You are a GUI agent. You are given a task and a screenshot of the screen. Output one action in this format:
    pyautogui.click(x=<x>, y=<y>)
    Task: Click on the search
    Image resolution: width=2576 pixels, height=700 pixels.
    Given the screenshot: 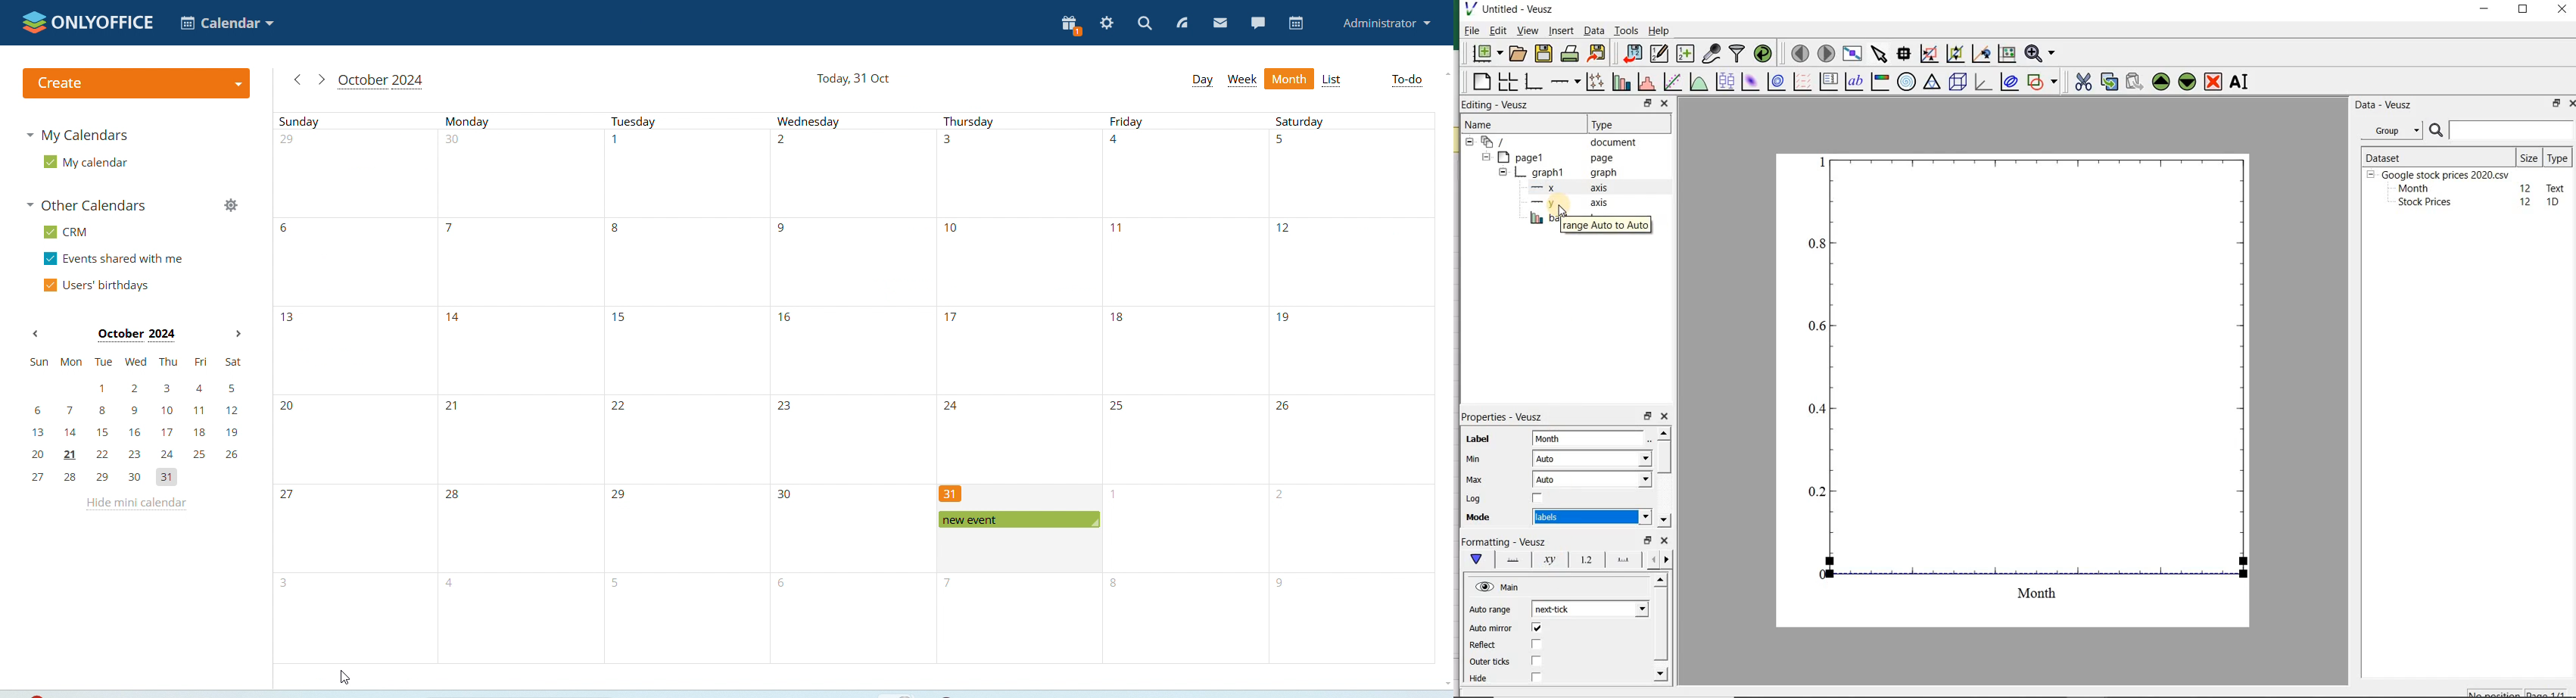 What is the action you would take?
    pyautogui.click(x=1145, y=24)
    